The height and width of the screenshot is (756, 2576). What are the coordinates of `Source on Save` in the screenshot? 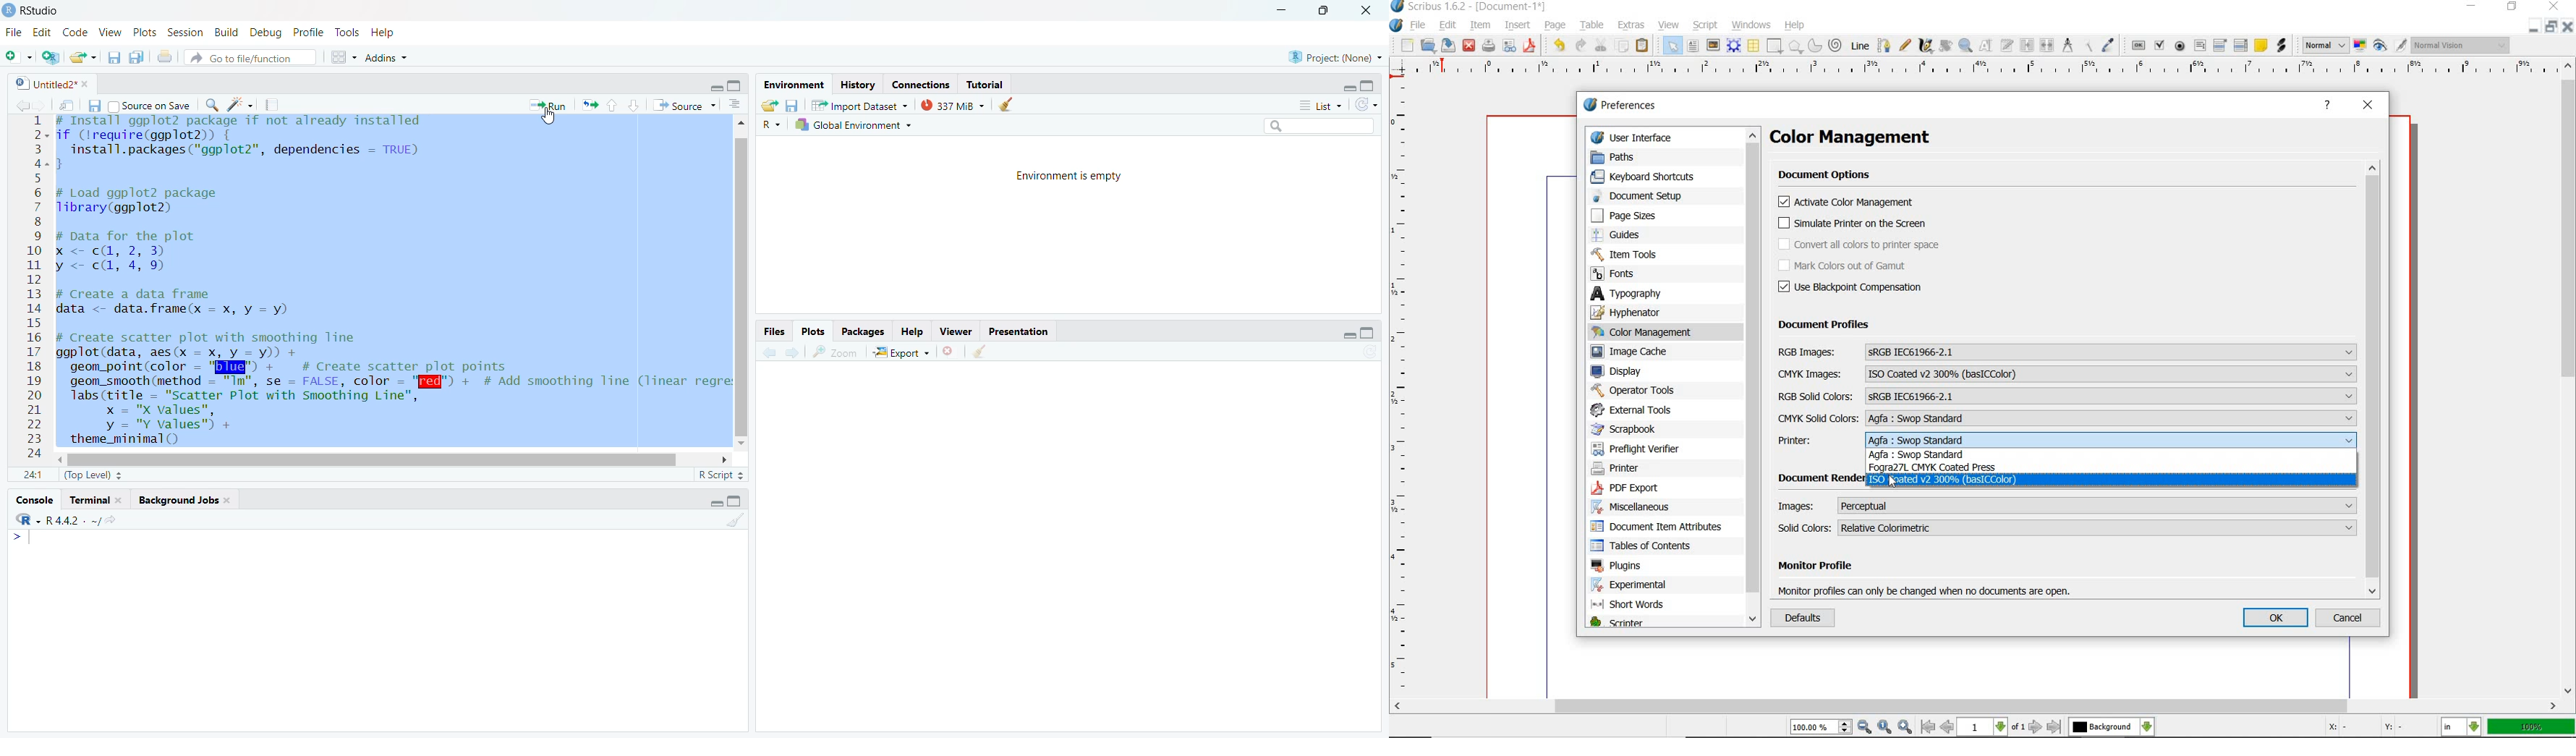 It's located at (148, 108).